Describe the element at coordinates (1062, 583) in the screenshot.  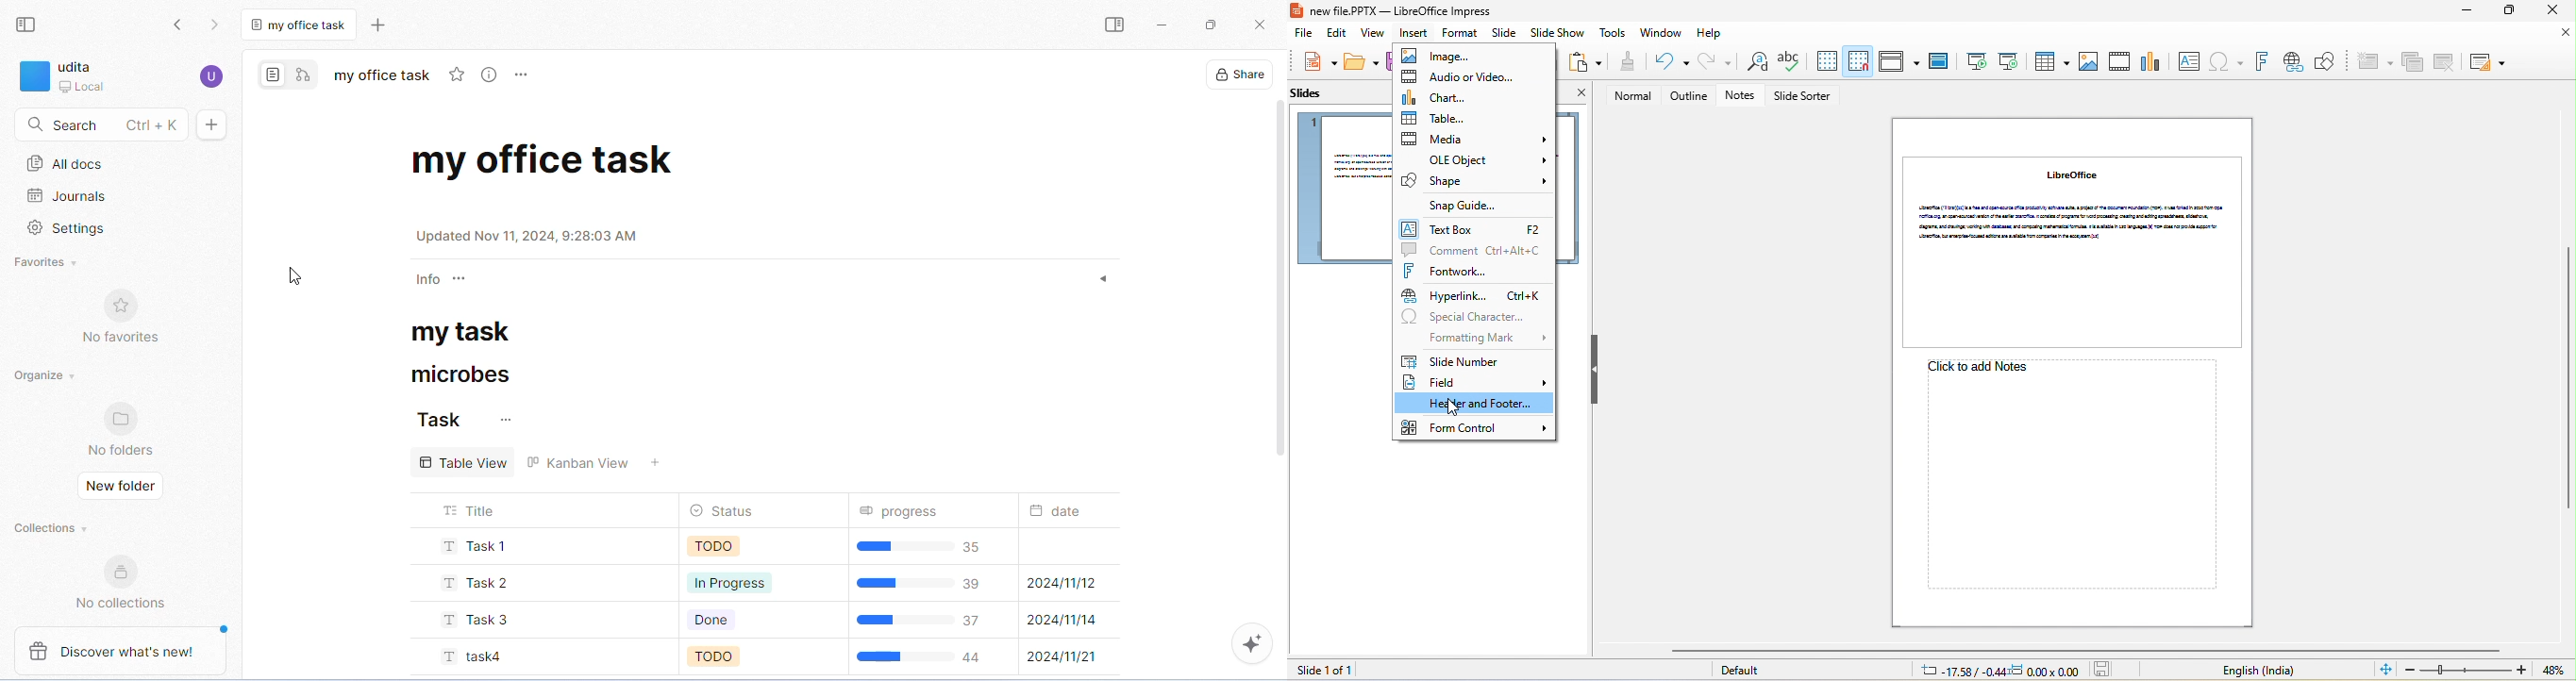
I see `submission date of task2` at that location.